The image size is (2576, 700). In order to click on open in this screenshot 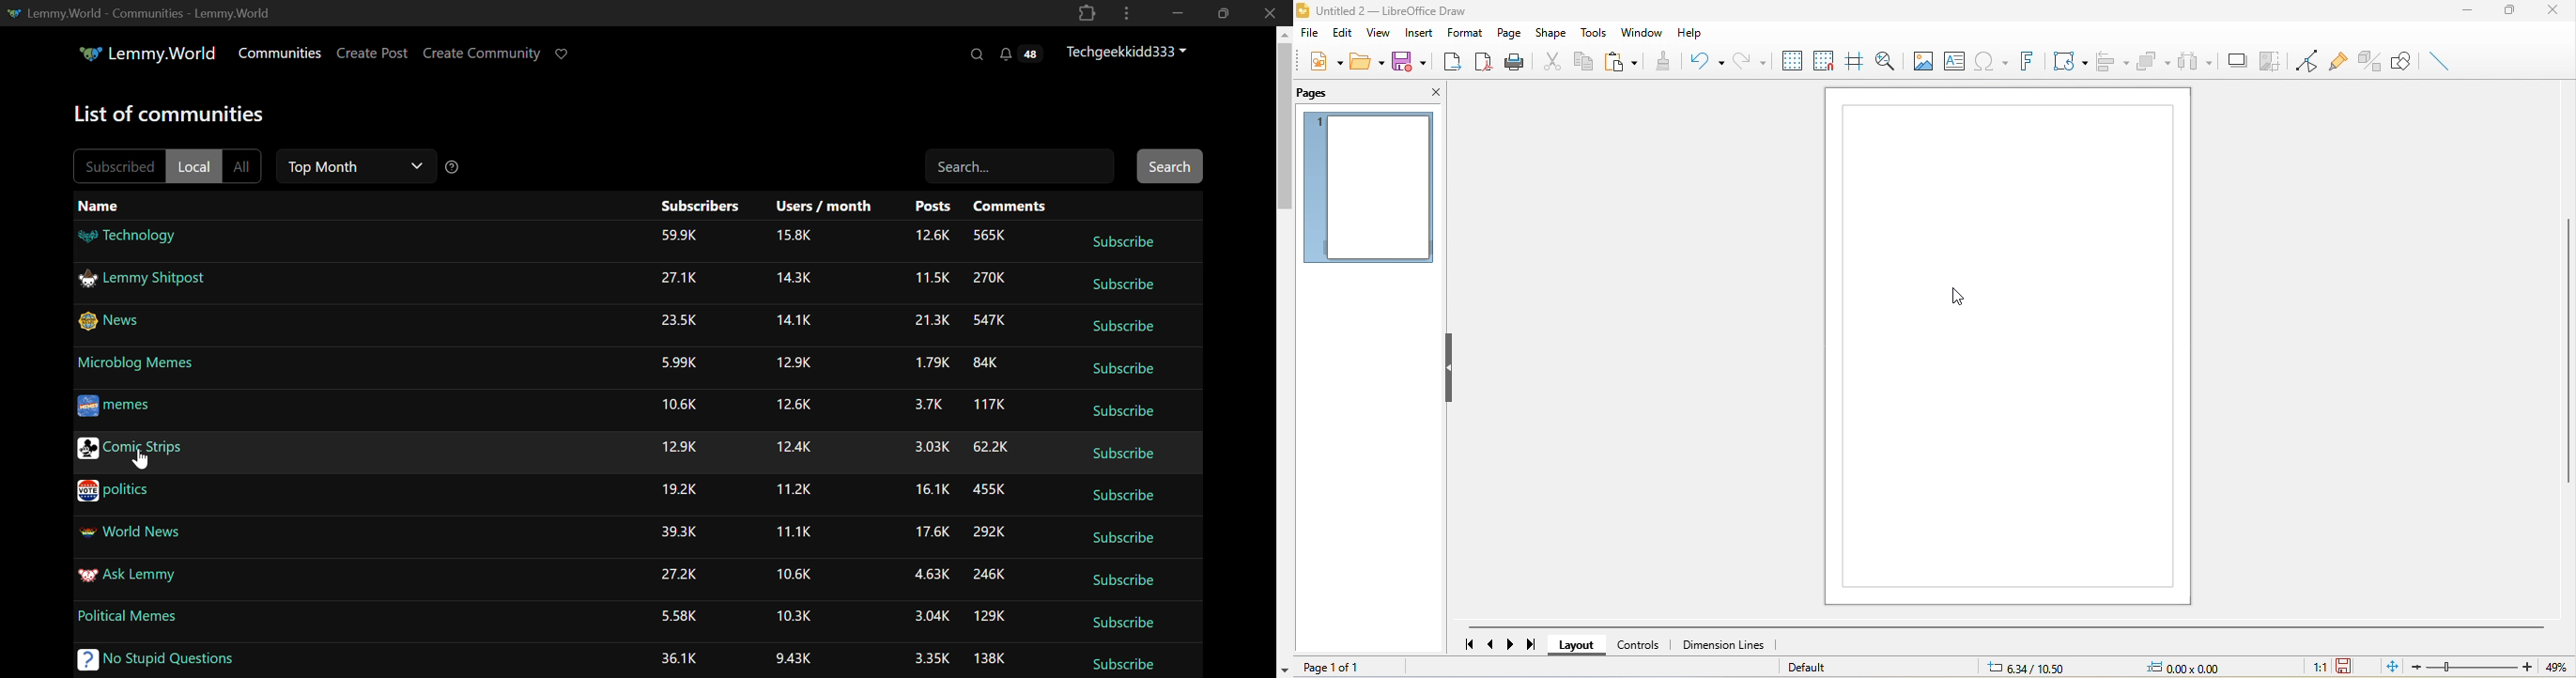, I will do `click(1365, 65)`.